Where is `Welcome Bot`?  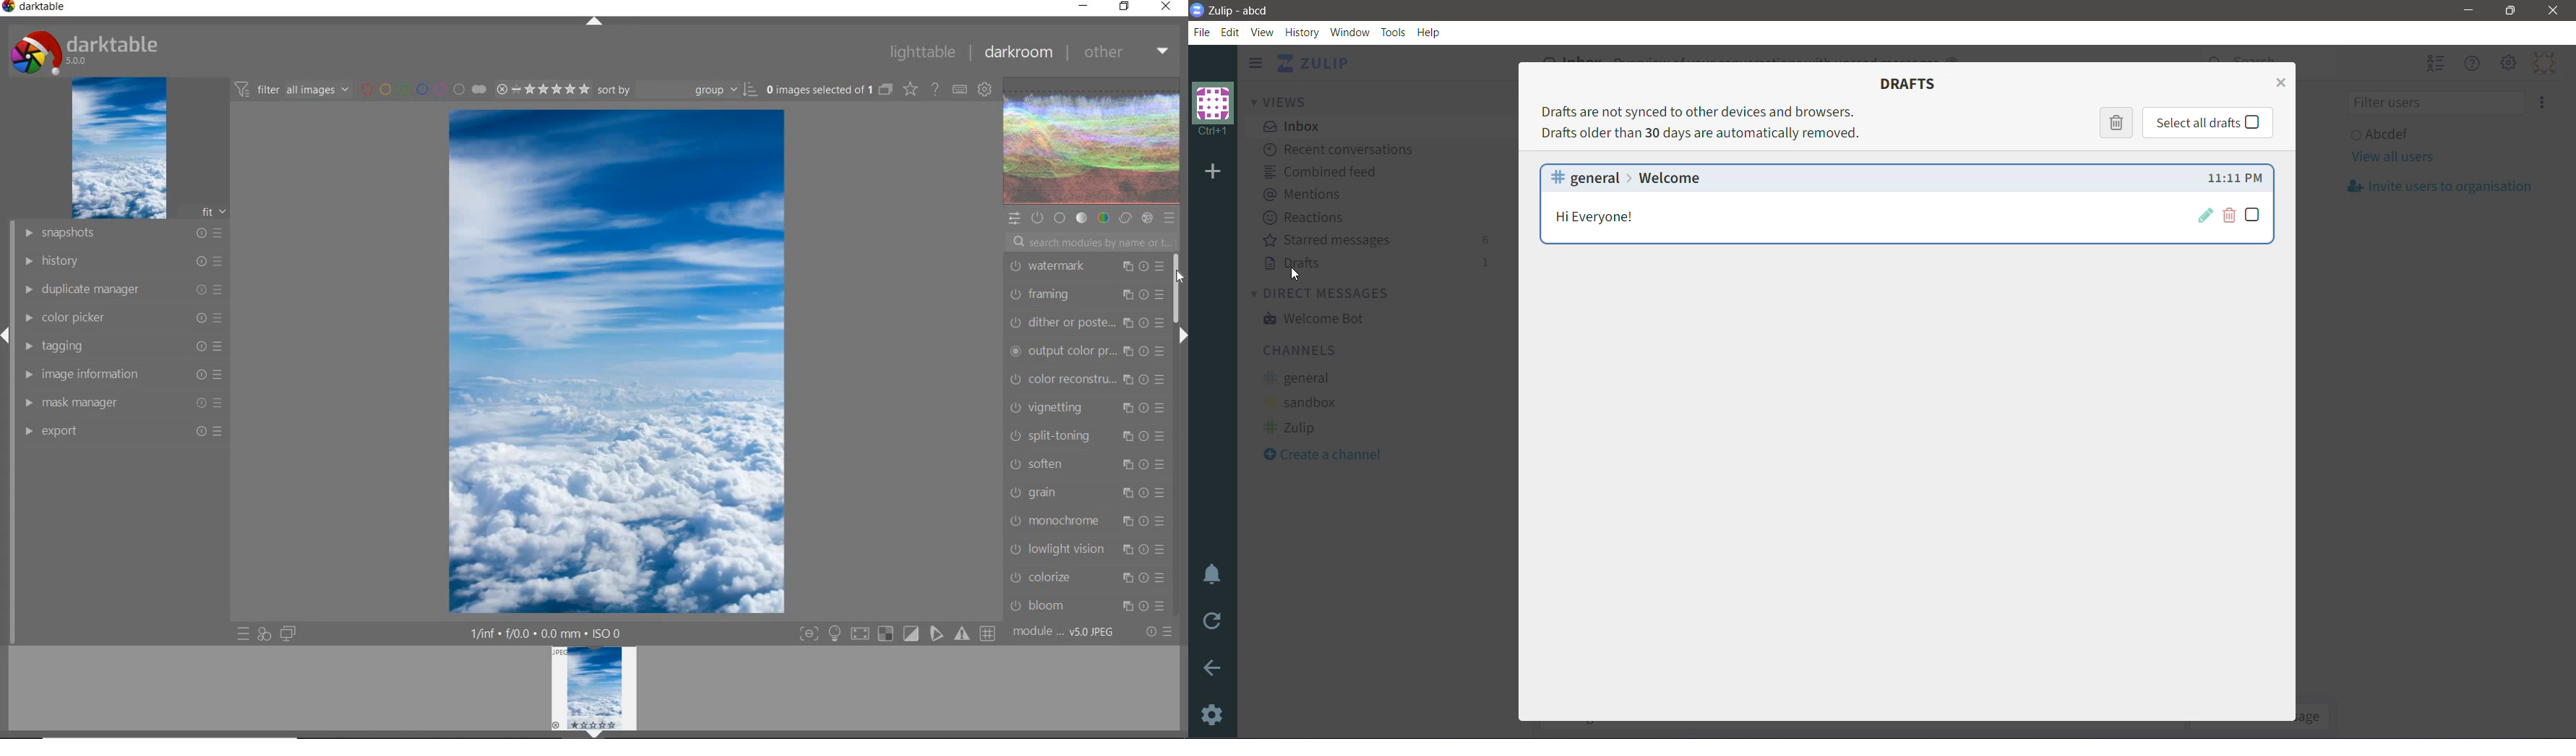
Welcome Bot is located at coordinates (1318, 320).